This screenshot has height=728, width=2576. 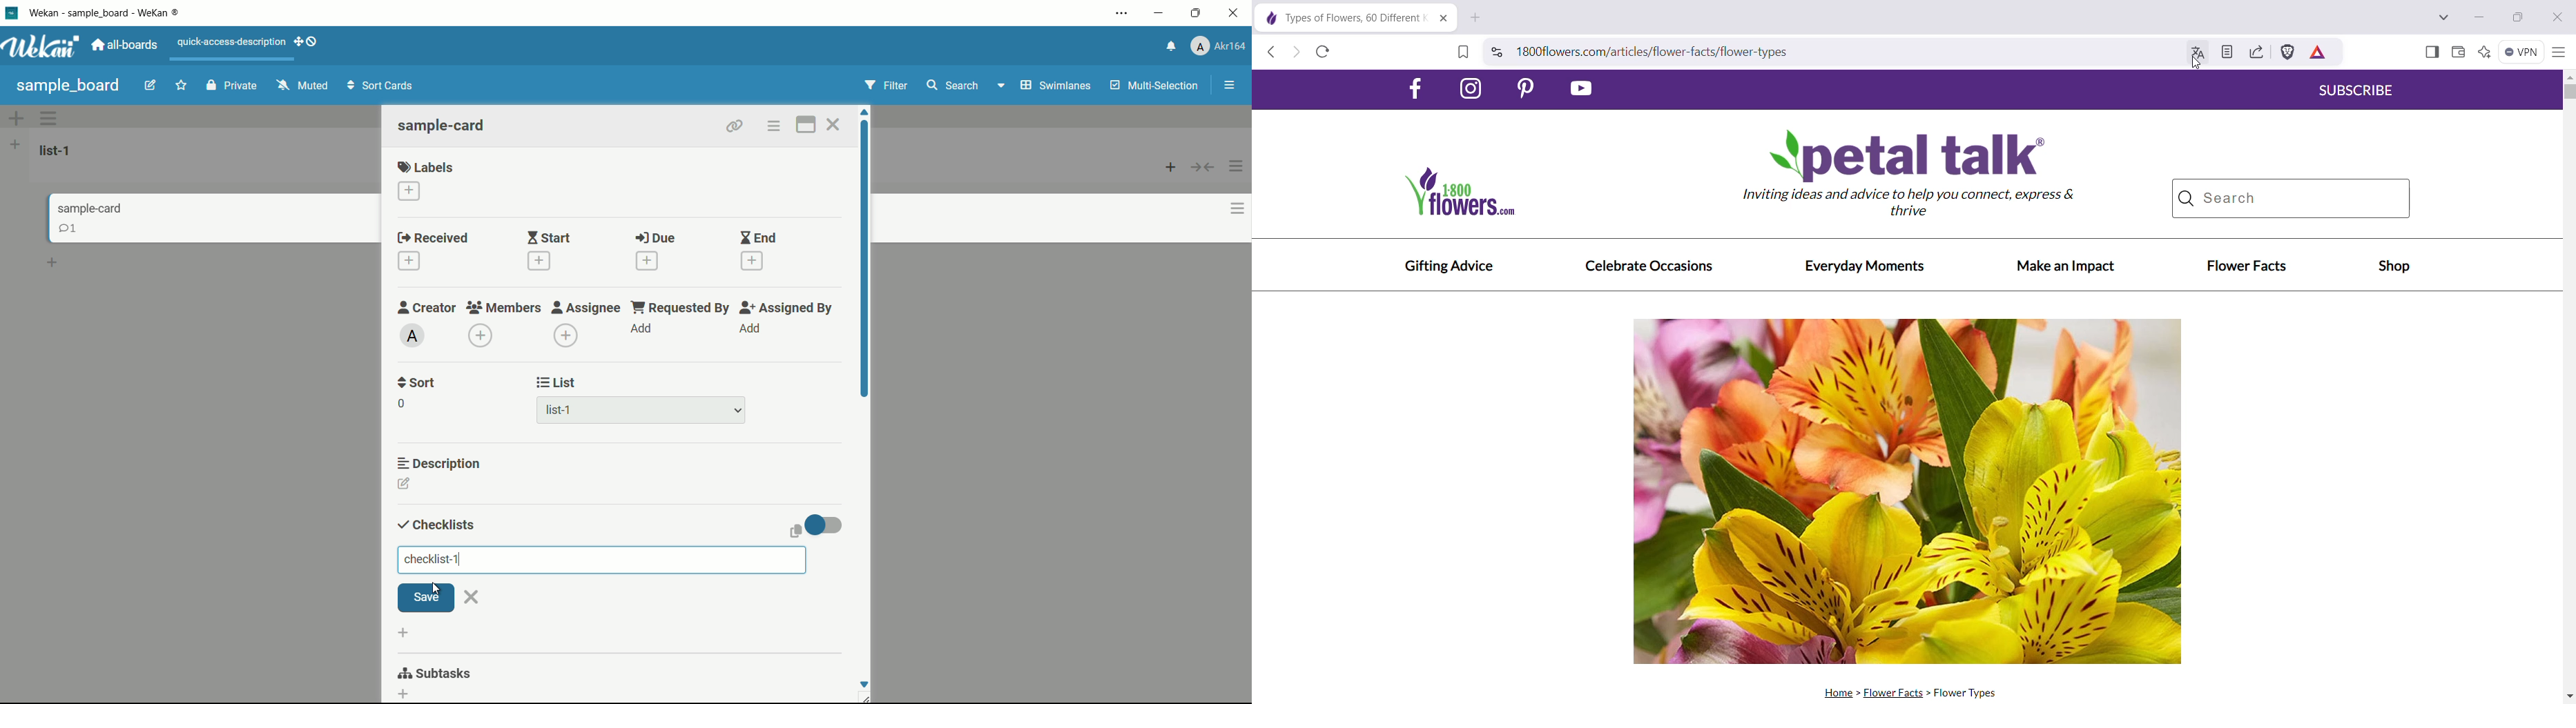 What do you see at coordinates (681, 308) in the screenshot?
I see `requested by` at bounding box center [681, 308].